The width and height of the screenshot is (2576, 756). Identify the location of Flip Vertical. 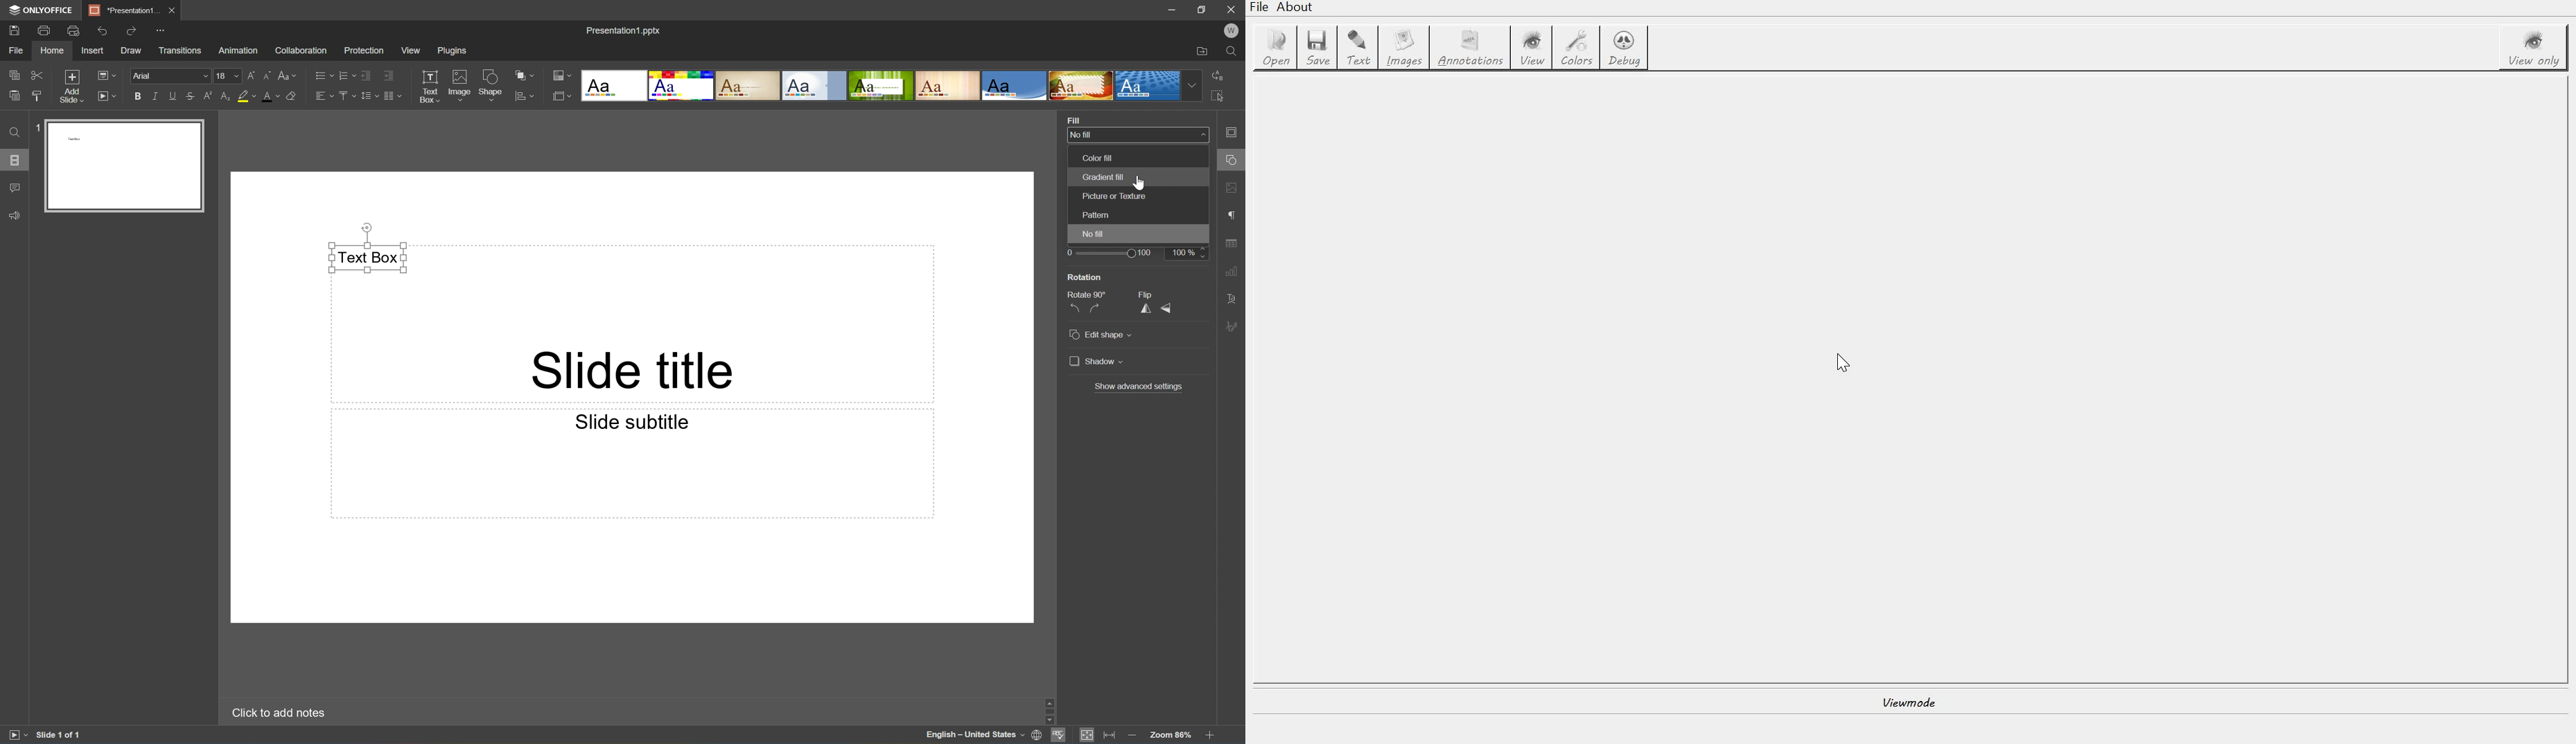
(1167, 310).